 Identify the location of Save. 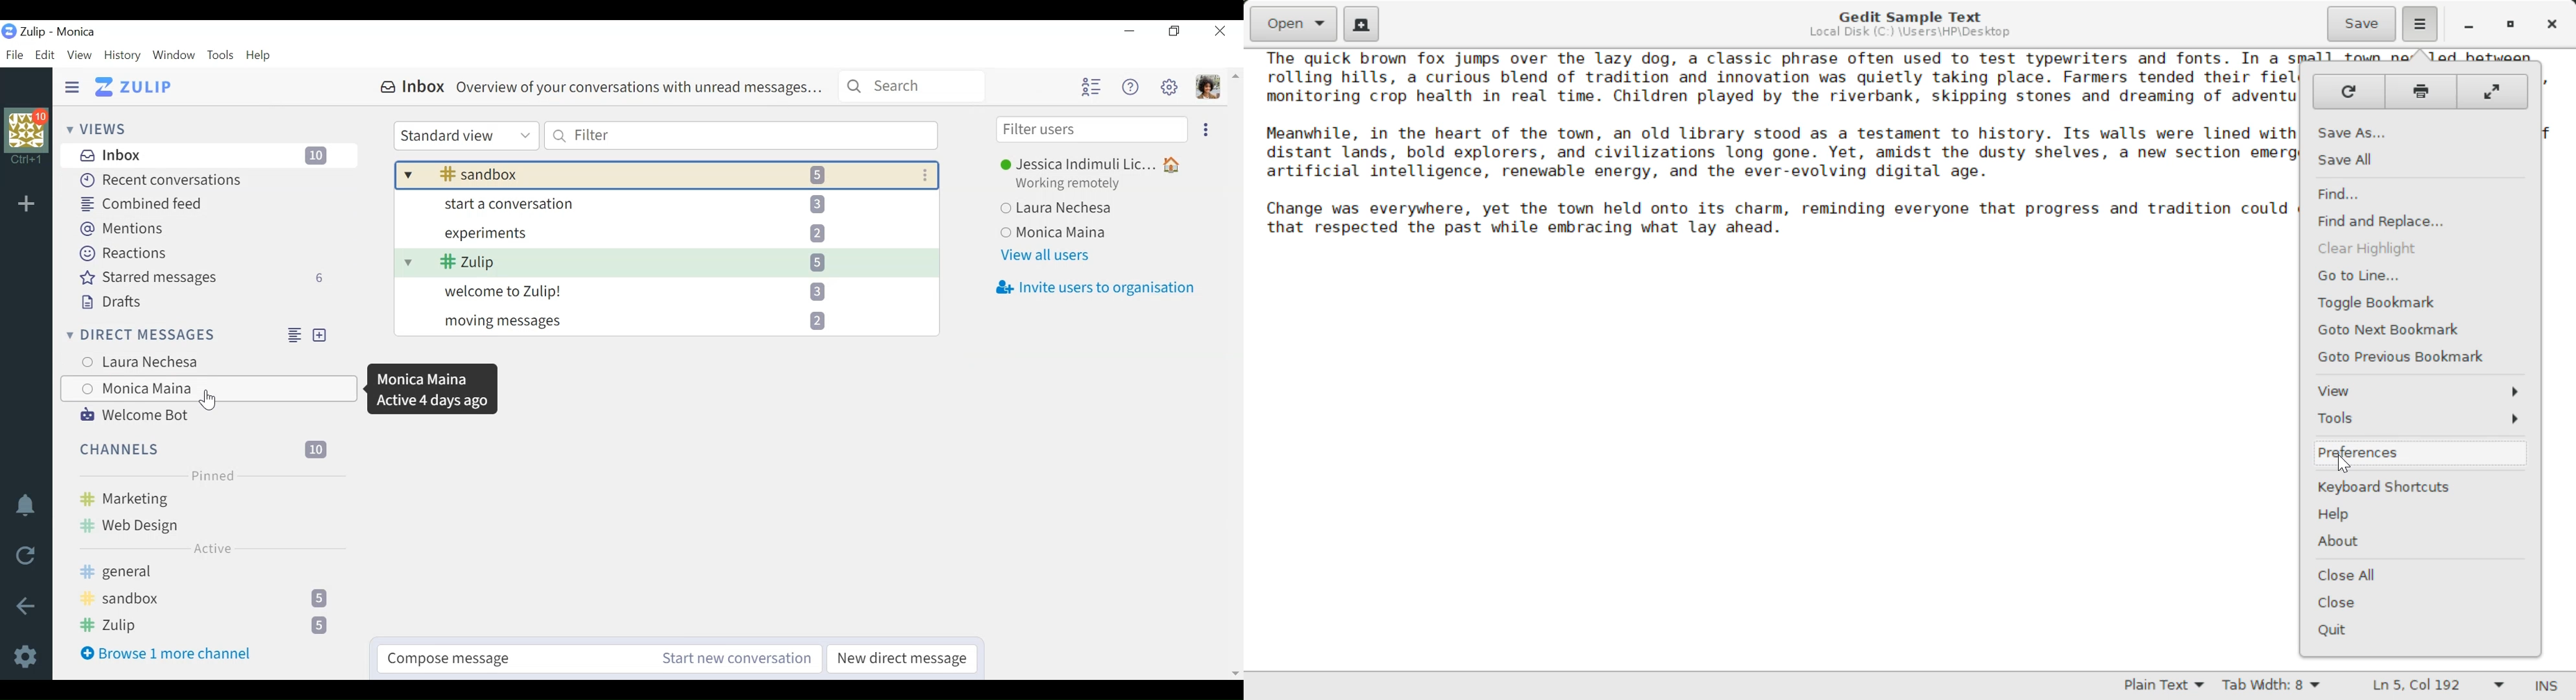
(2362, 22).